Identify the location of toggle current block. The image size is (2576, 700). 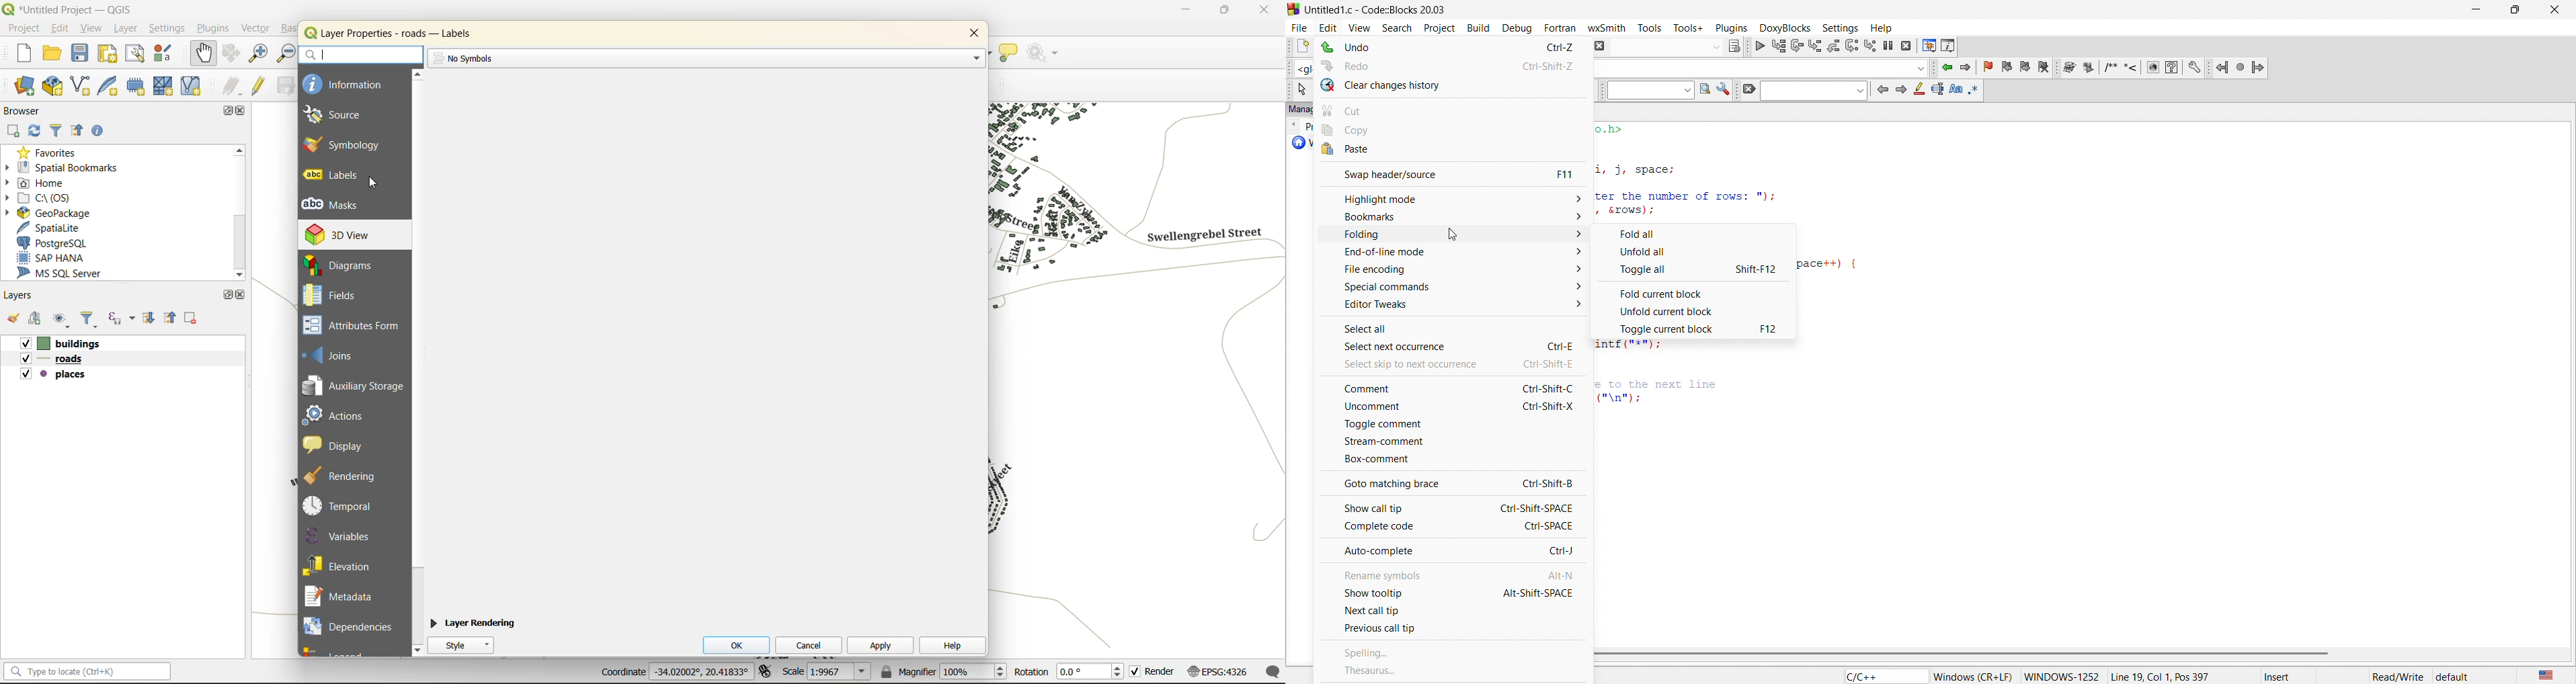
(1698, 329).